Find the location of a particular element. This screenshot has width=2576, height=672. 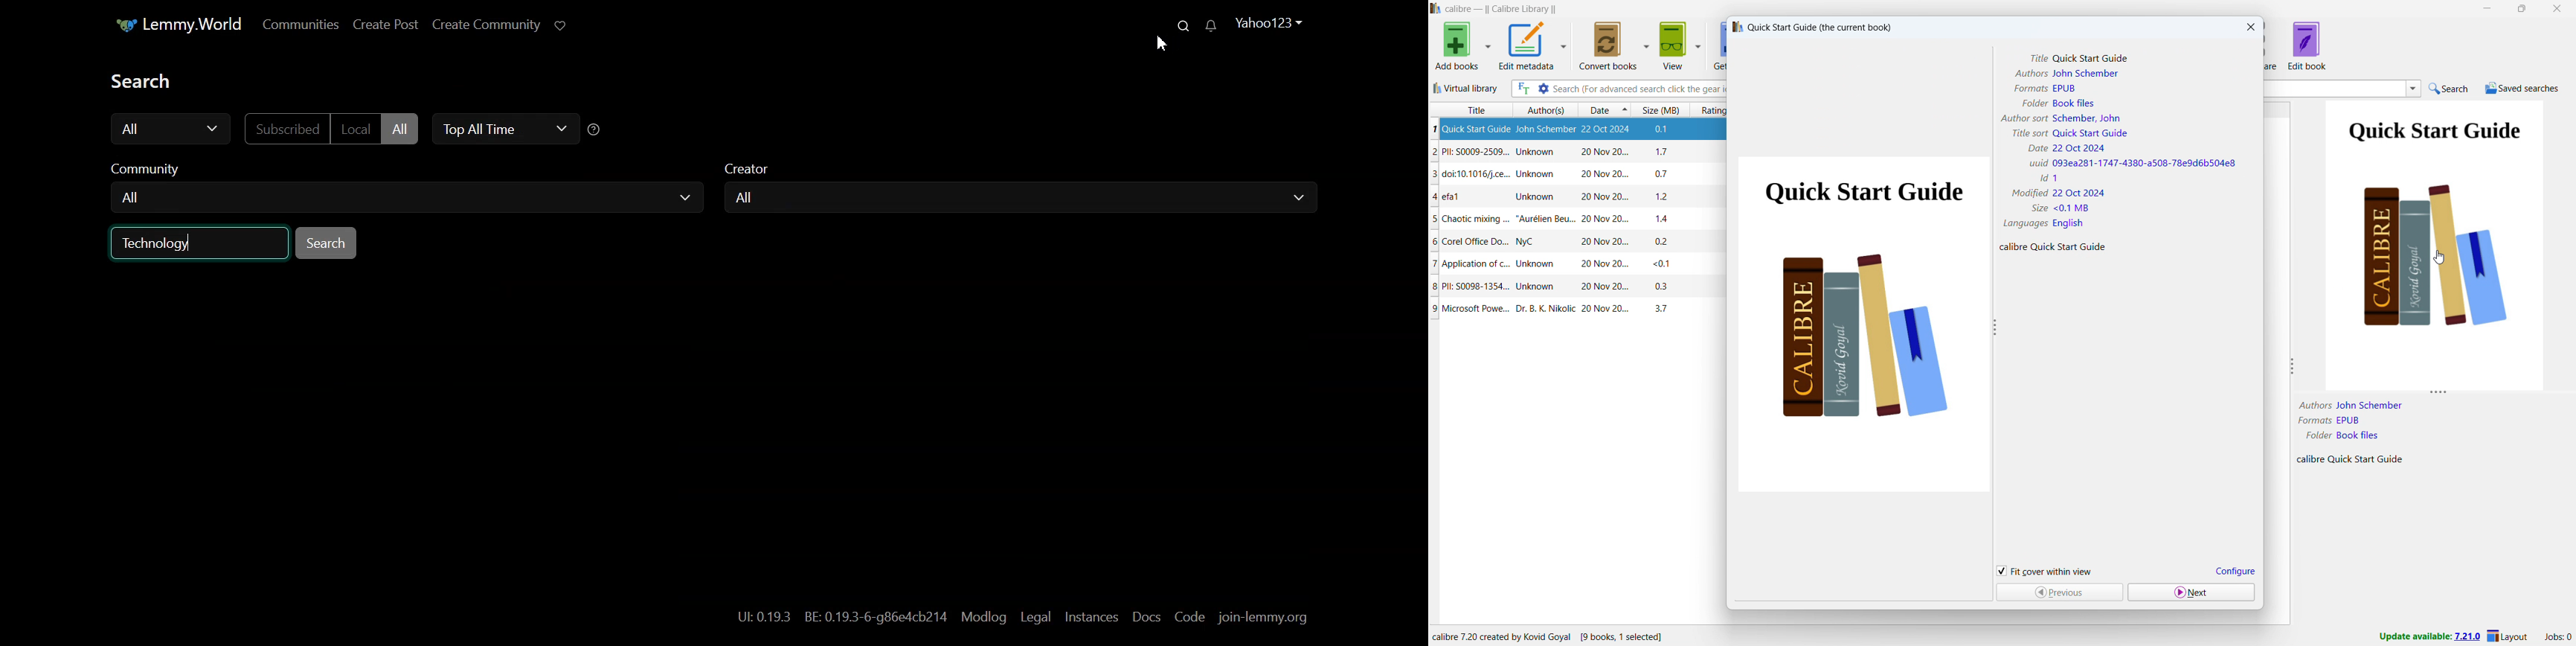

Image  is located at coordinates (2436, 245).